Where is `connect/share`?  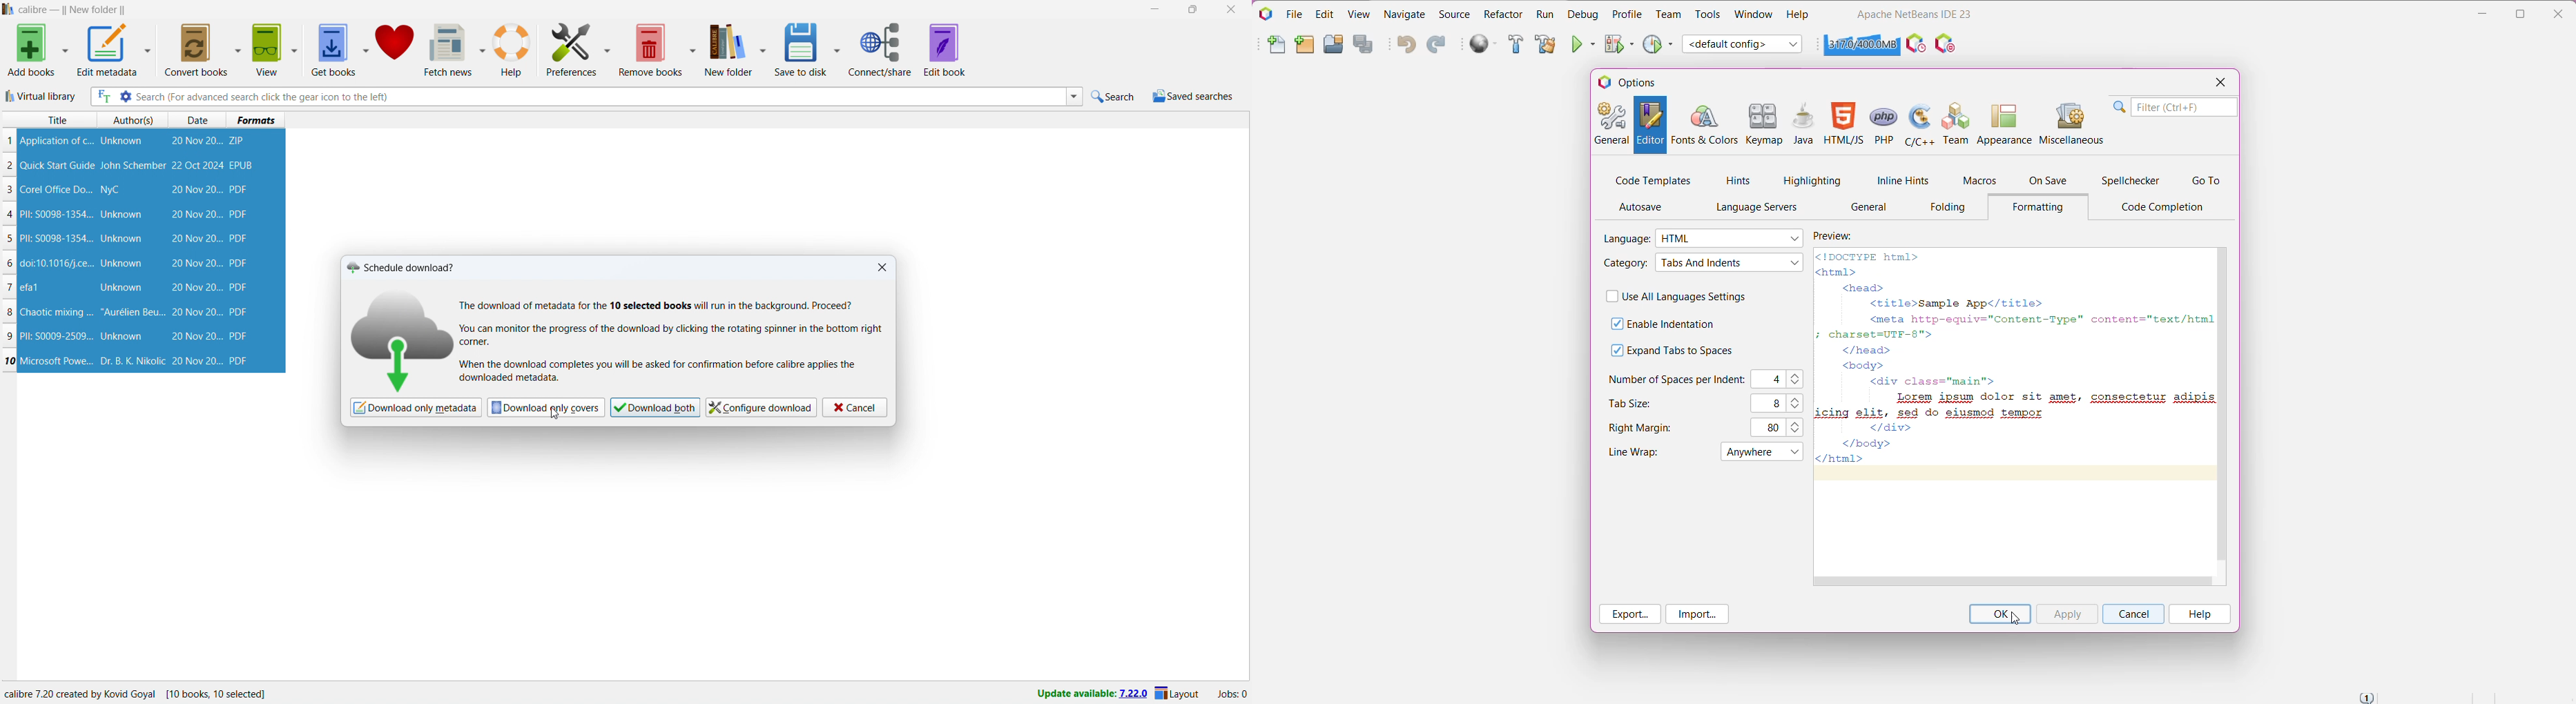 connect/share is located at coordinates (880, 49).